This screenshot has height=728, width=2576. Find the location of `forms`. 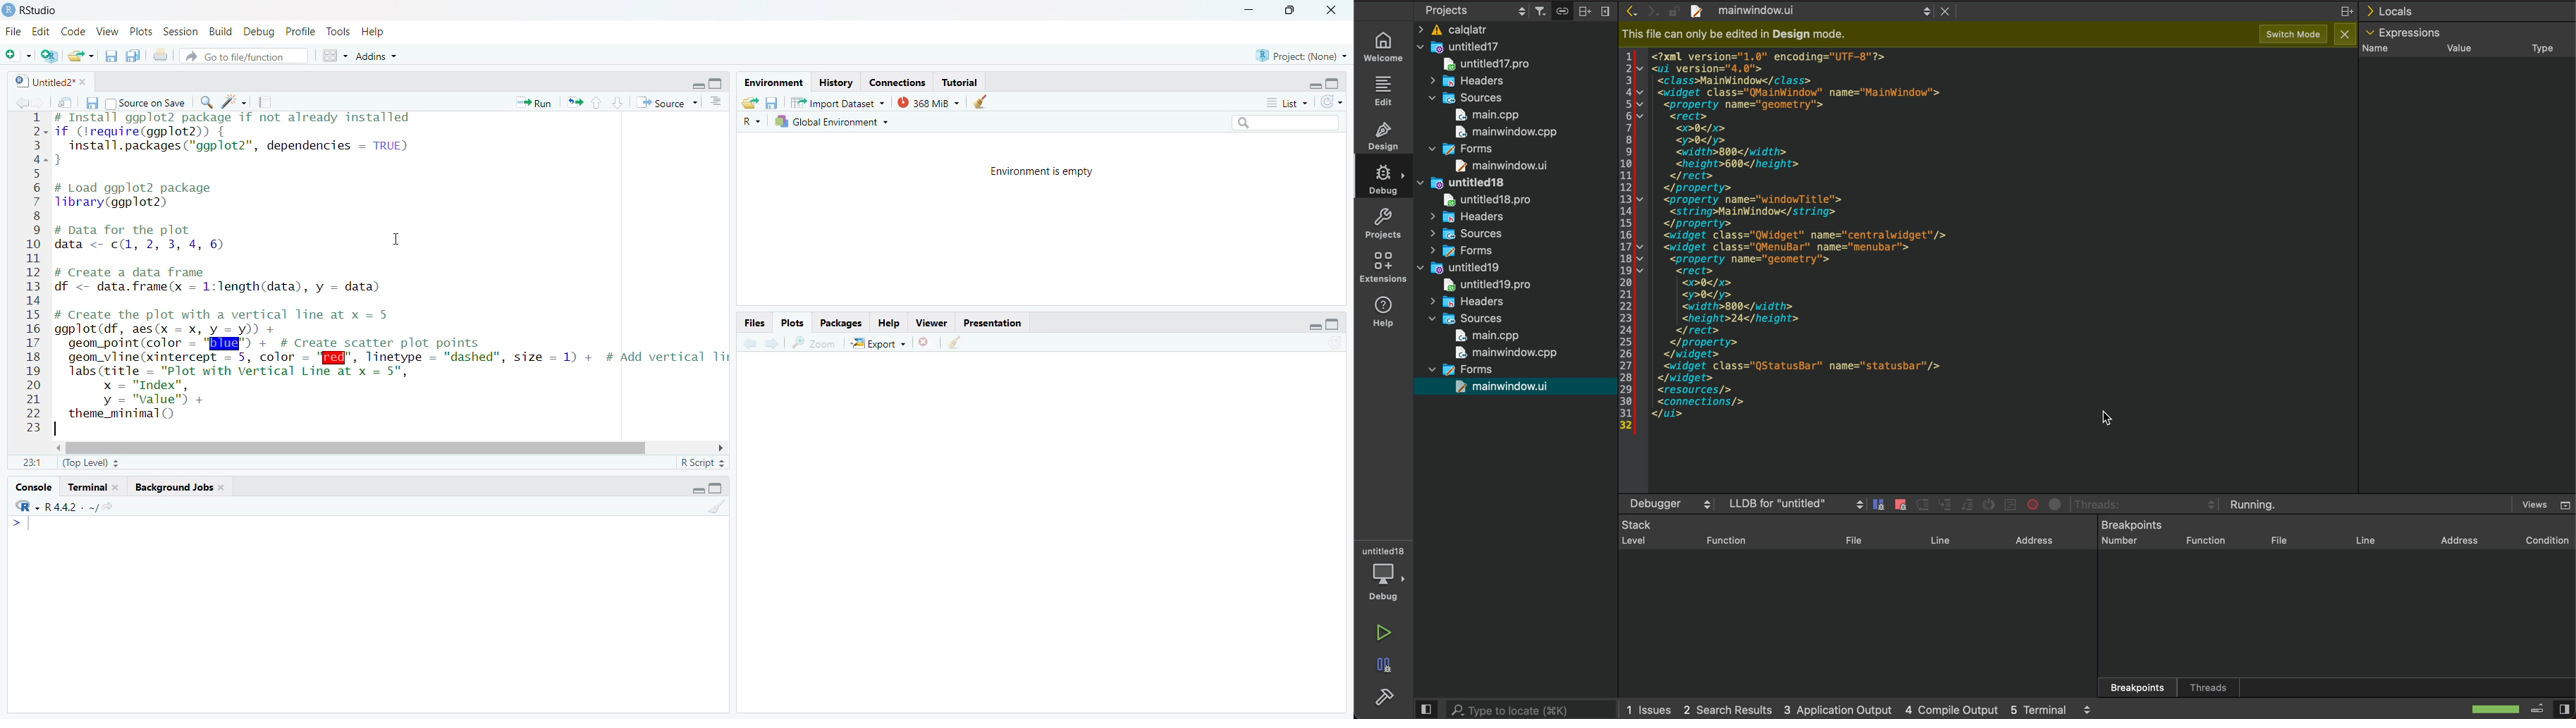

forms is located at coordinates (1470, 149).